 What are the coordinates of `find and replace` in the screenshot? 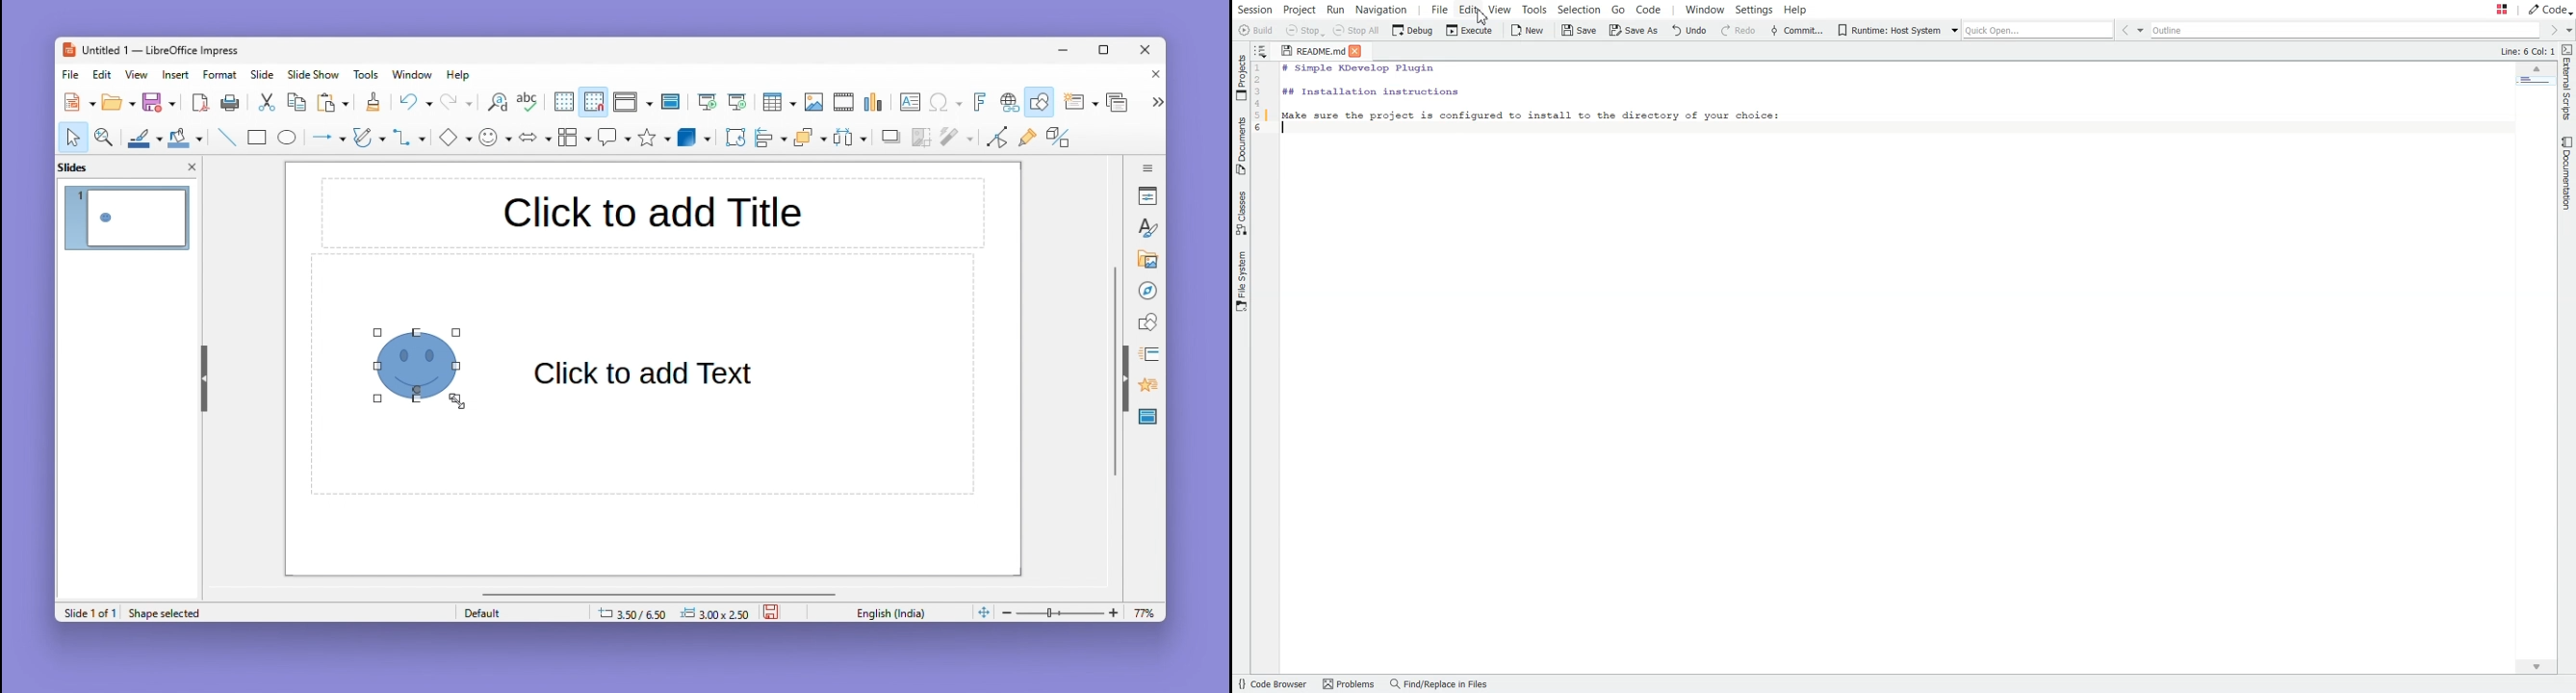 It's located at (496, 102).